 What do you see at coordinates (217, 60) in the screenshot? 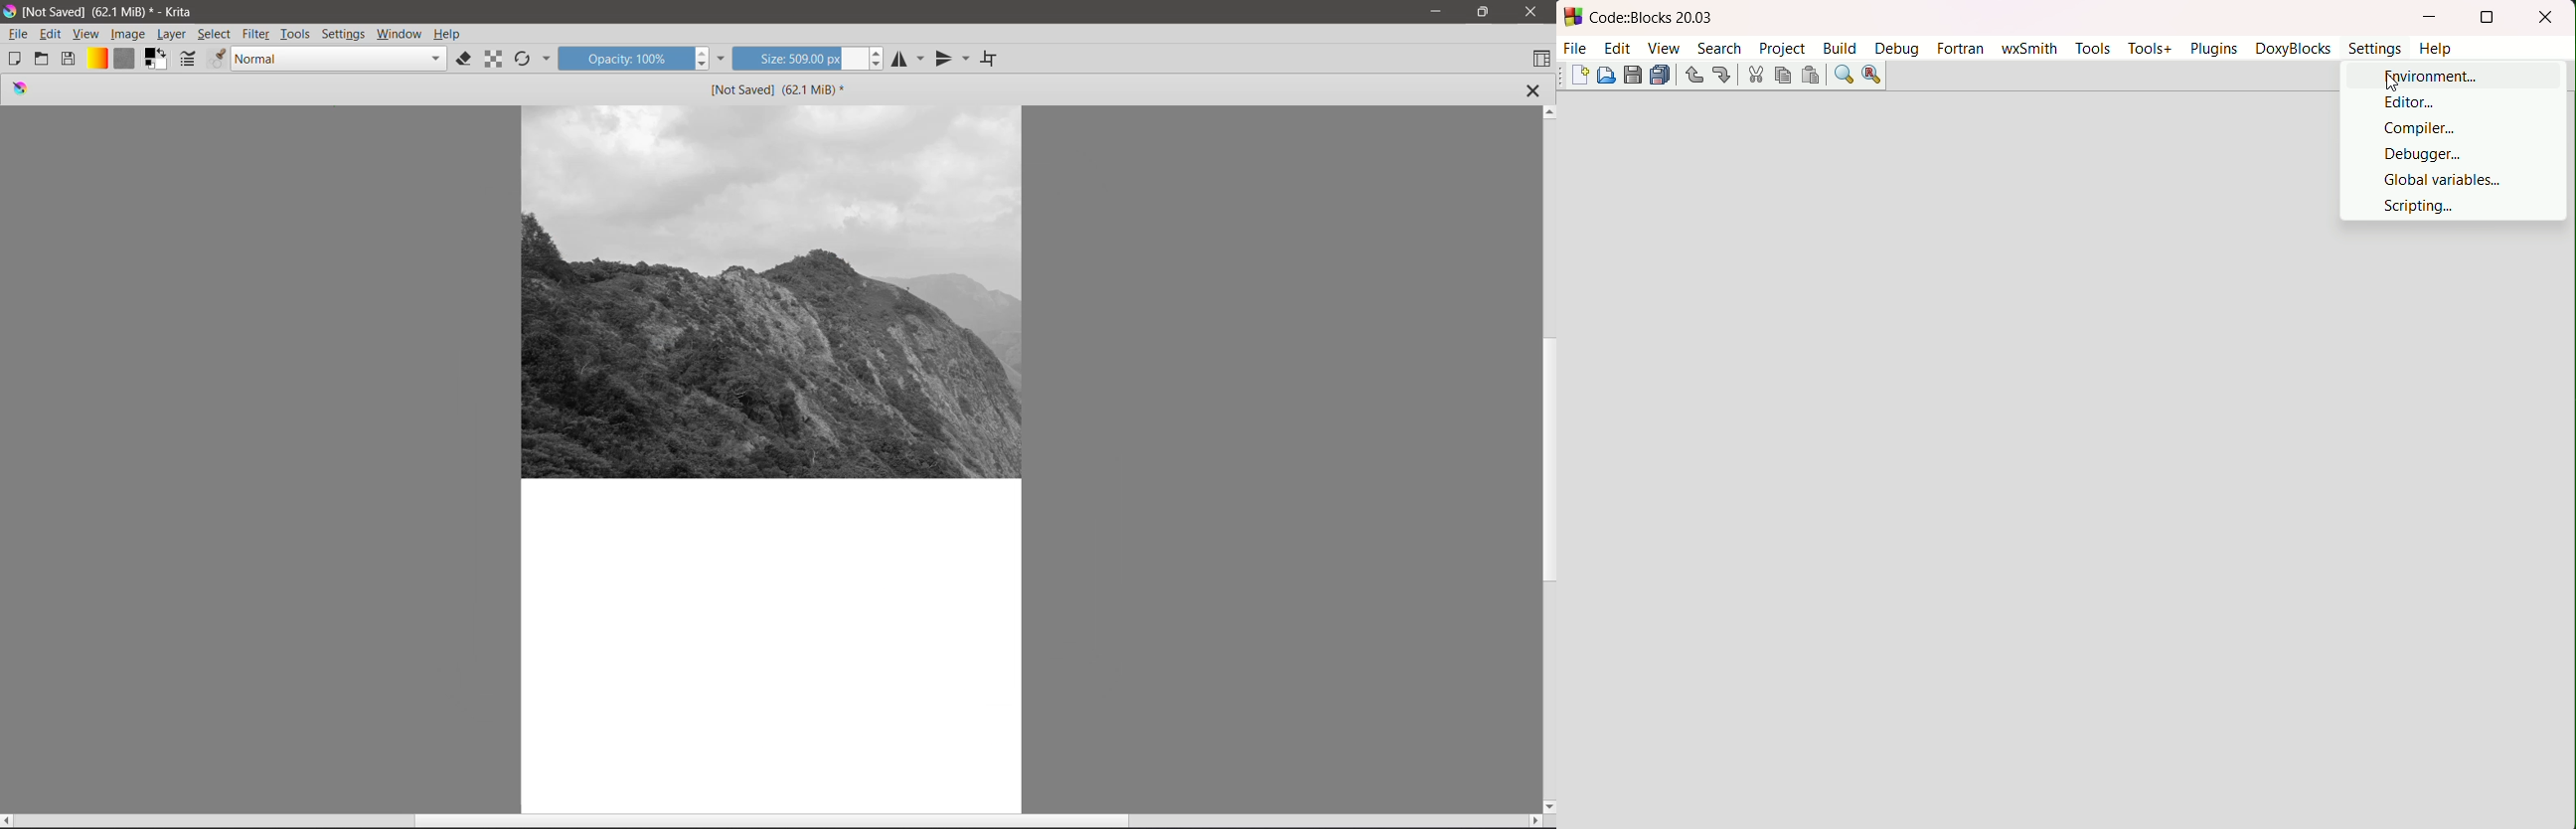
I see `Choose brush presets` at bounding box center [217, 60].